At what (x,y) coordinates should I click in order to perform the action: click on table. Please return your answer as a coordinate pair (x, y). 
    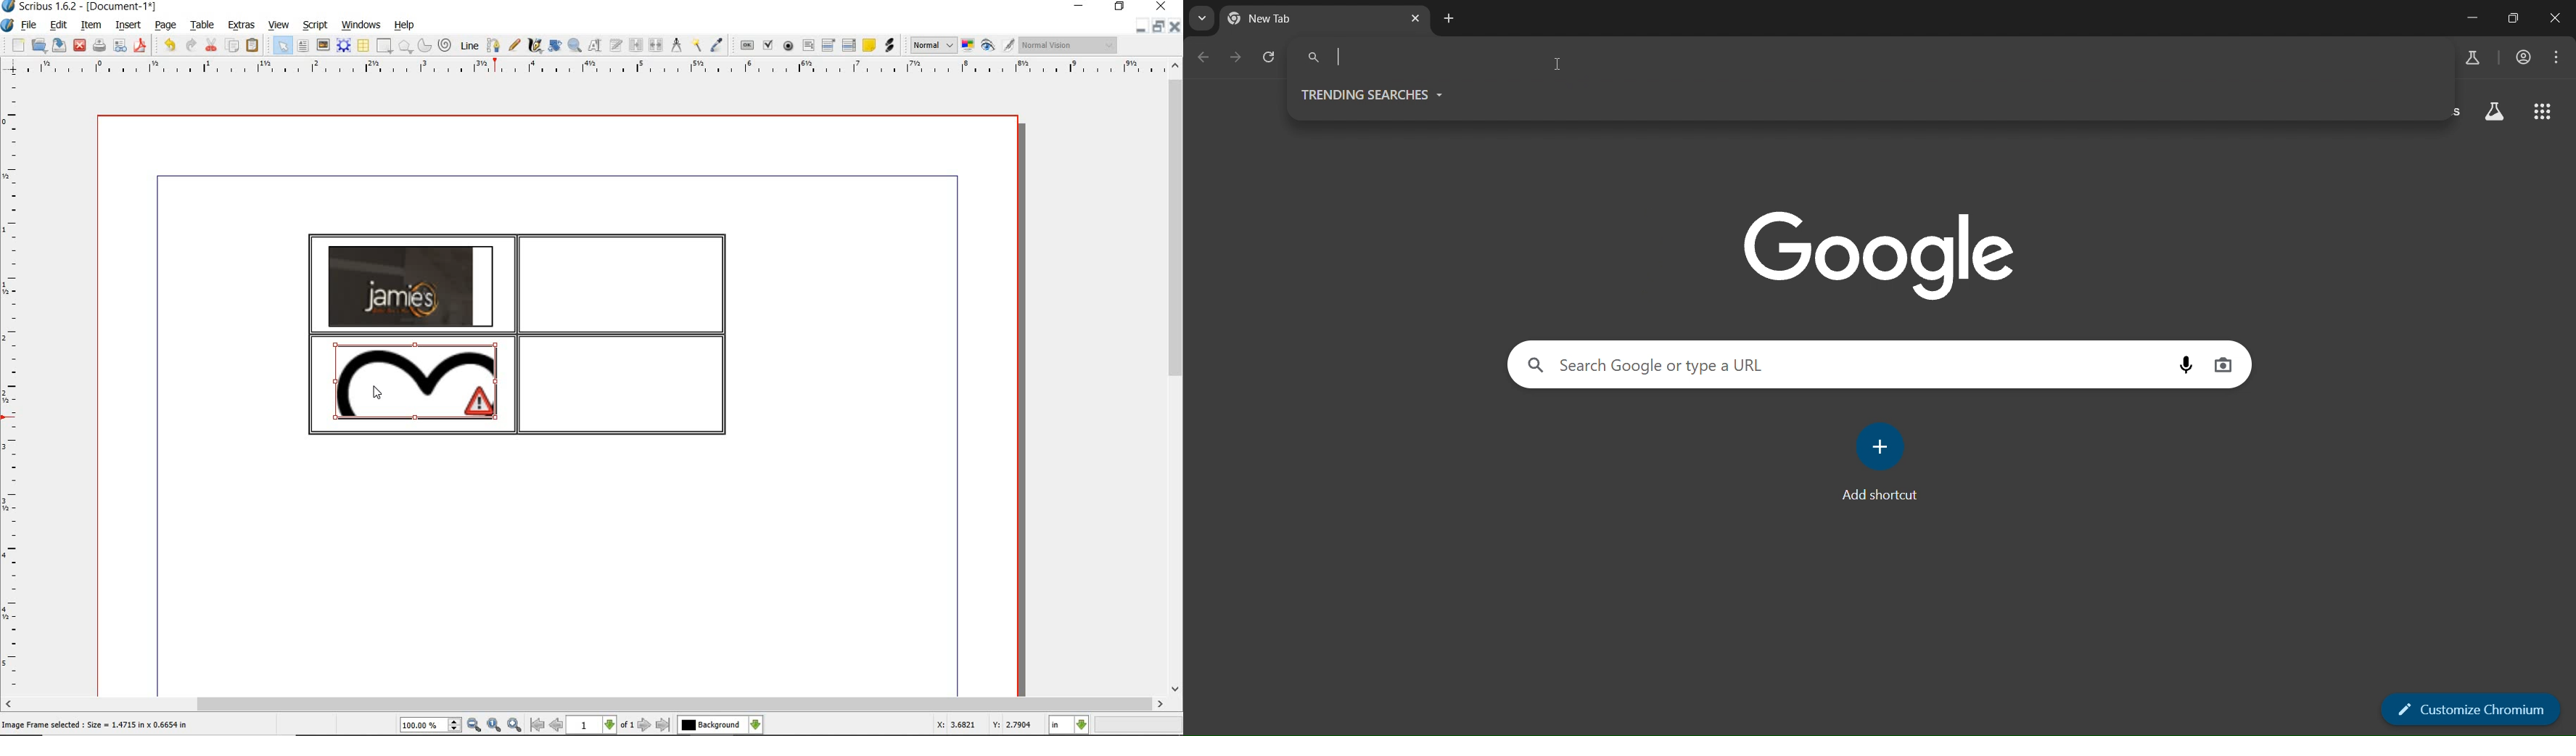
    Looking at the image, I should click on (204, 26).